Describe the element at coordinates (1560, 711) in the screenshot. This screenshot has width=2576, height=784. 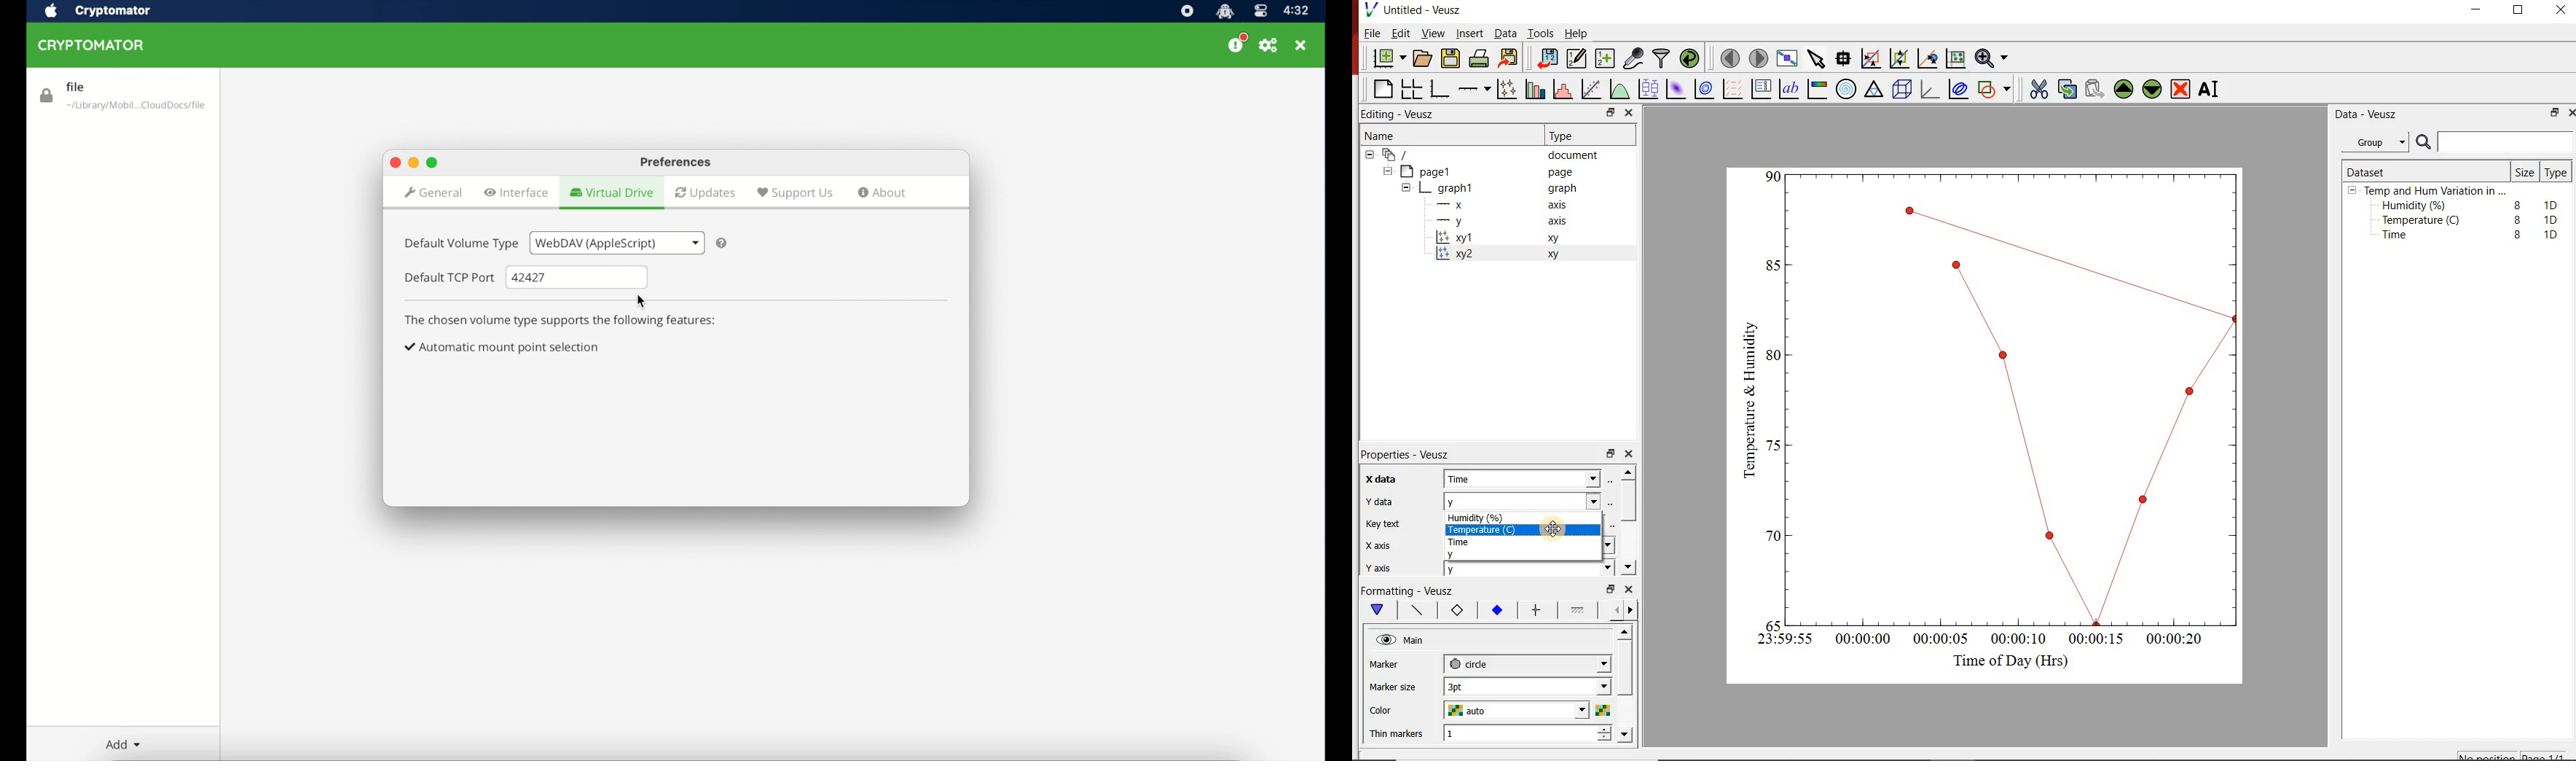
I see `Color dropdown` at that location.